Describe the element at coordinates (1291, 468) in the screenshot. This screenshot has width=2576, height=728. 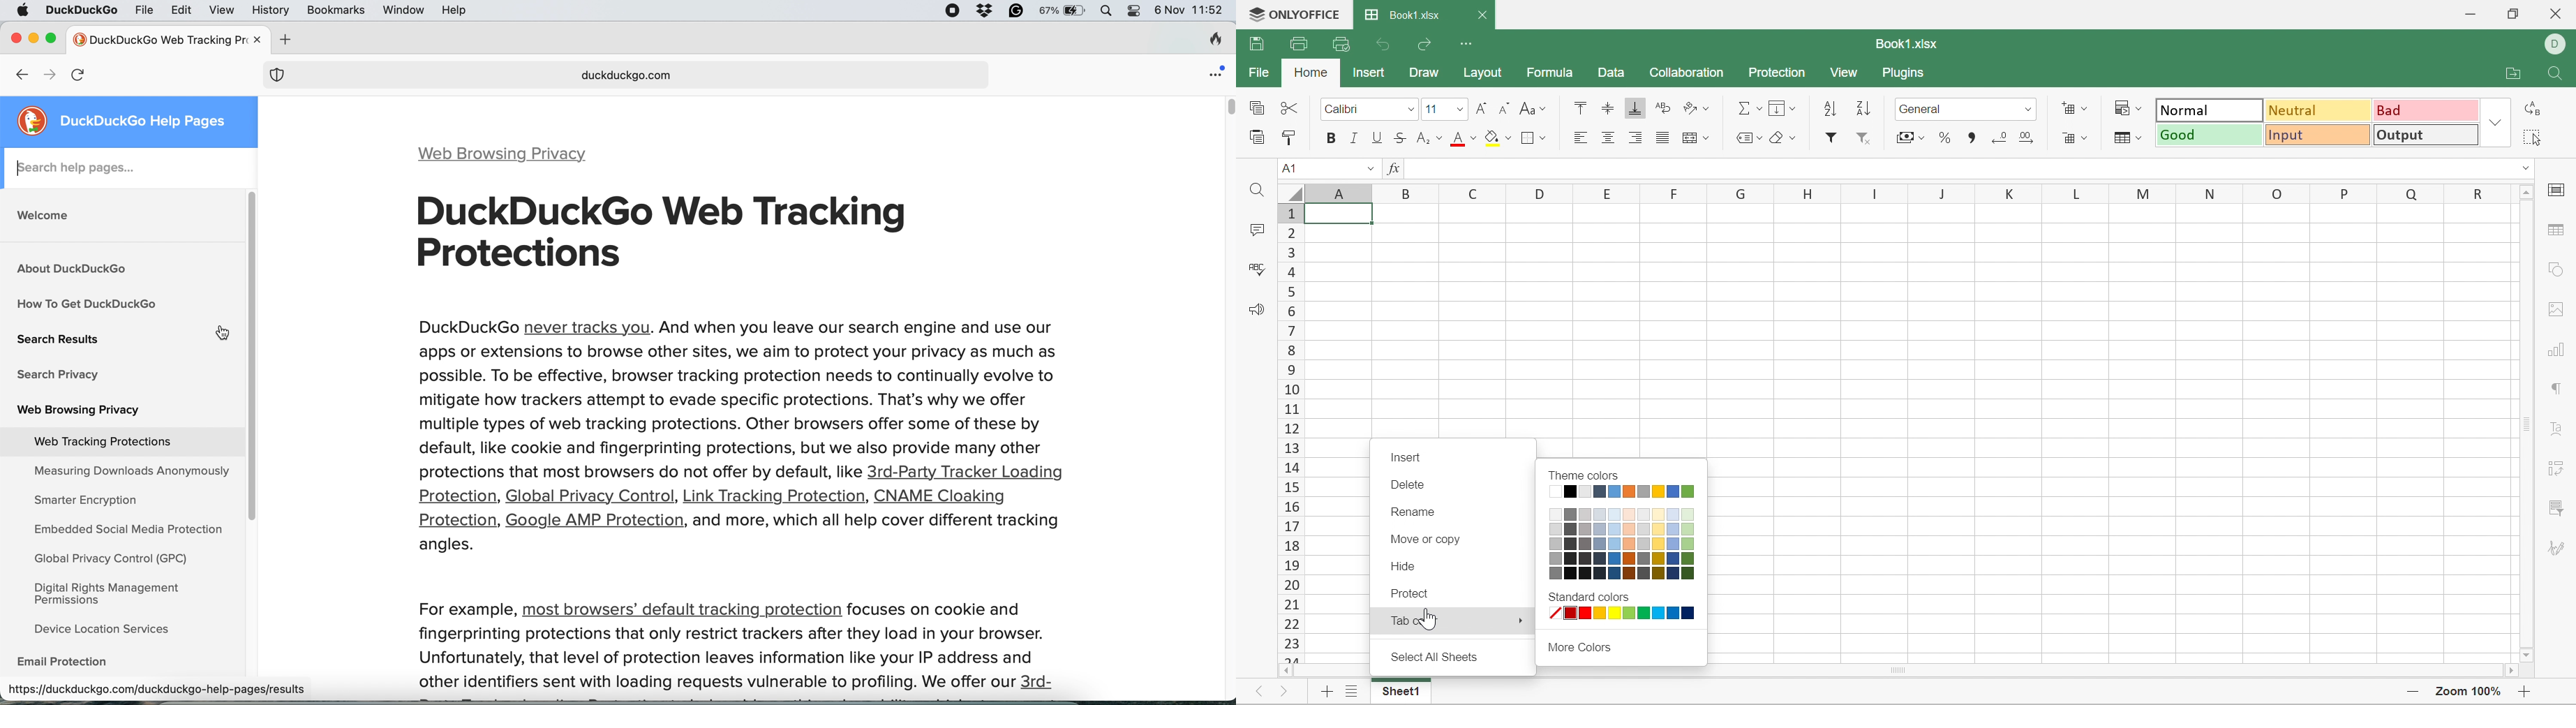
I see `14` at that location.